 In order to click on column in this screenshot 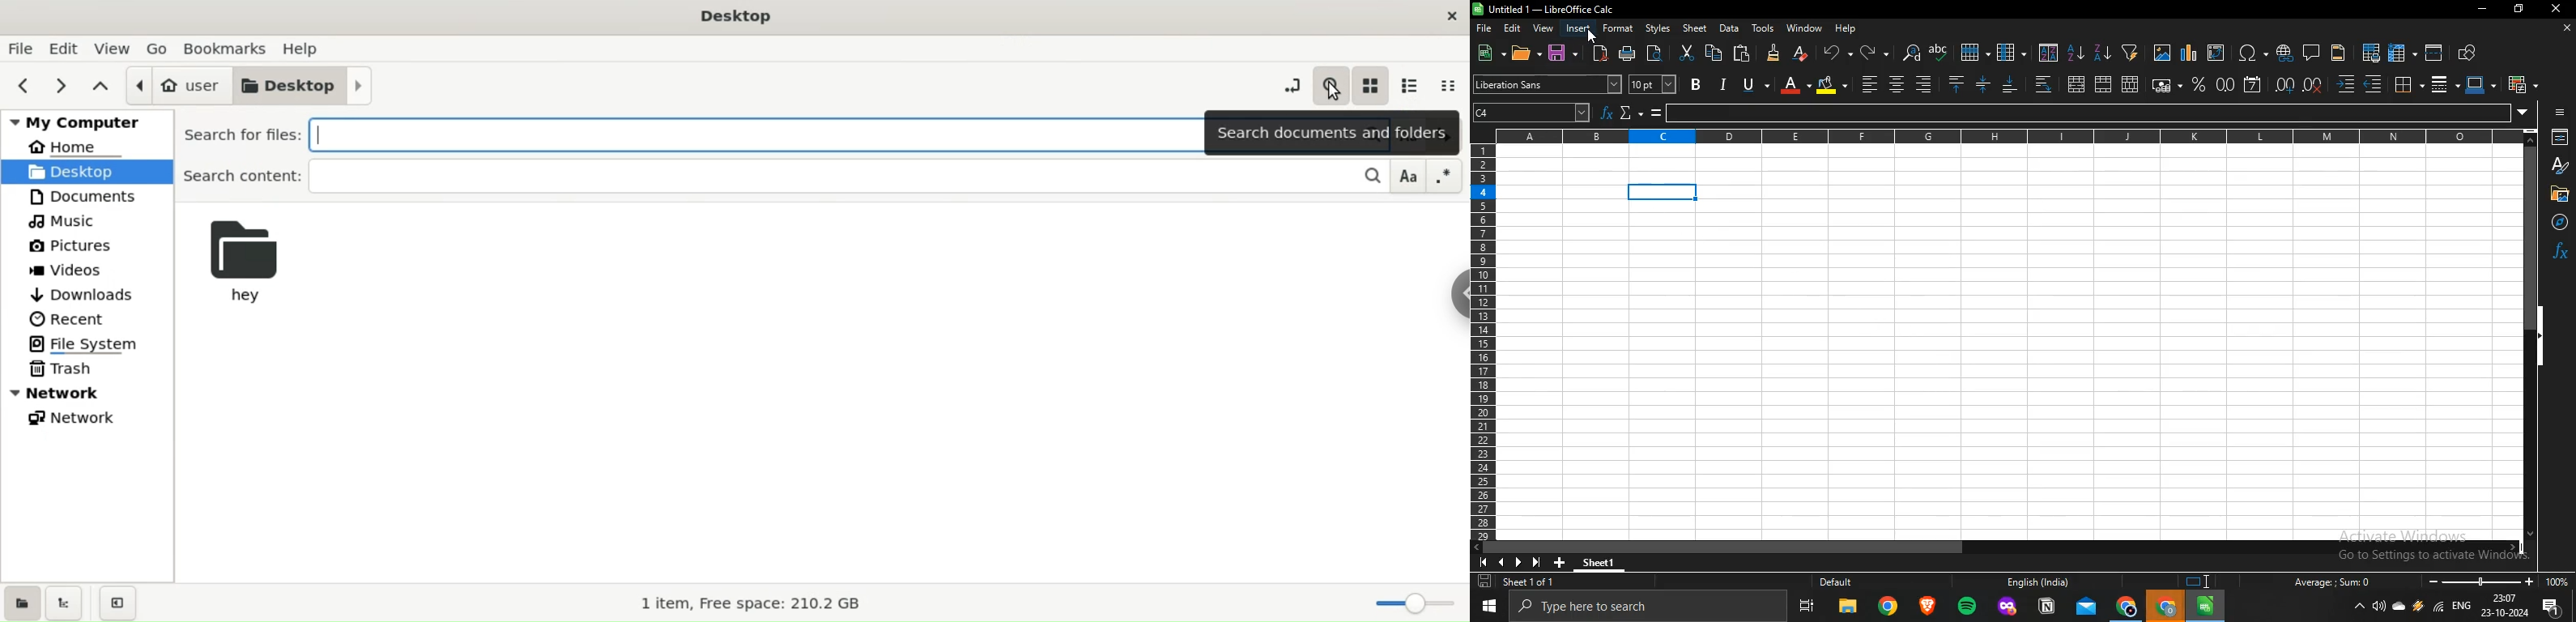, I will do `click(2011, 53)`.